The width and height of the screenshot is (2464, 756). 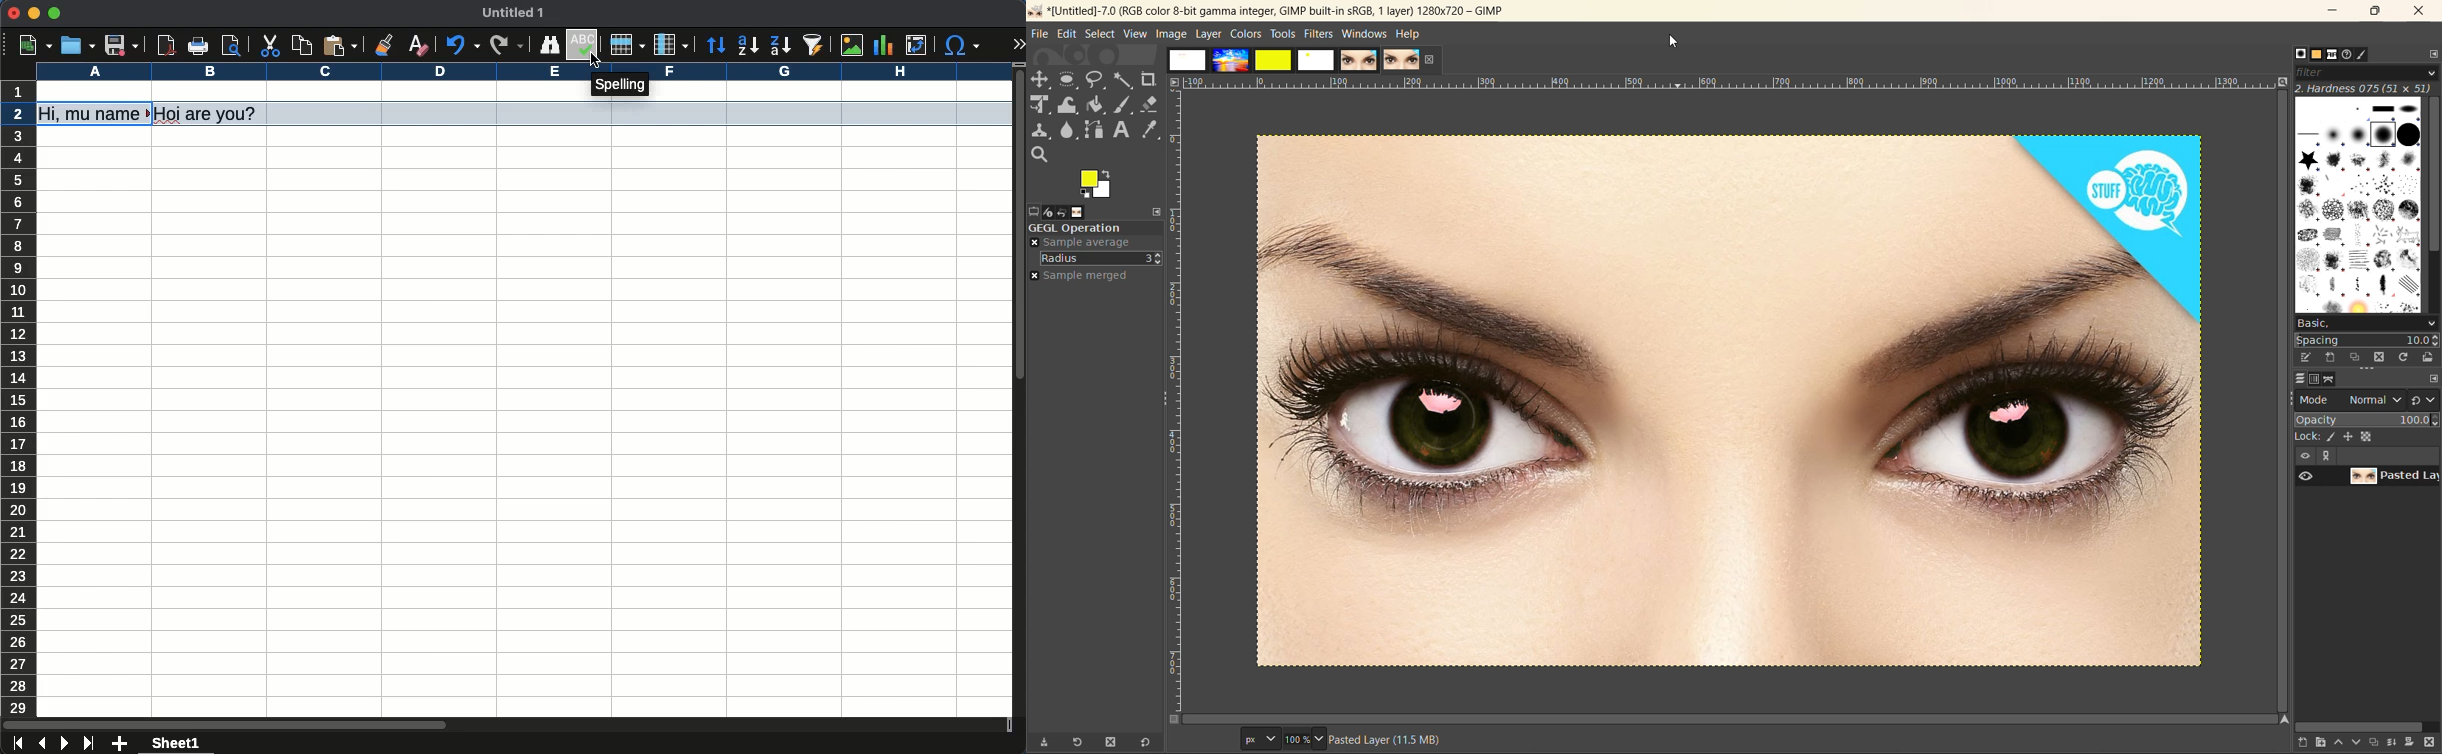 I want to click on close, so click(x=13, y=13).